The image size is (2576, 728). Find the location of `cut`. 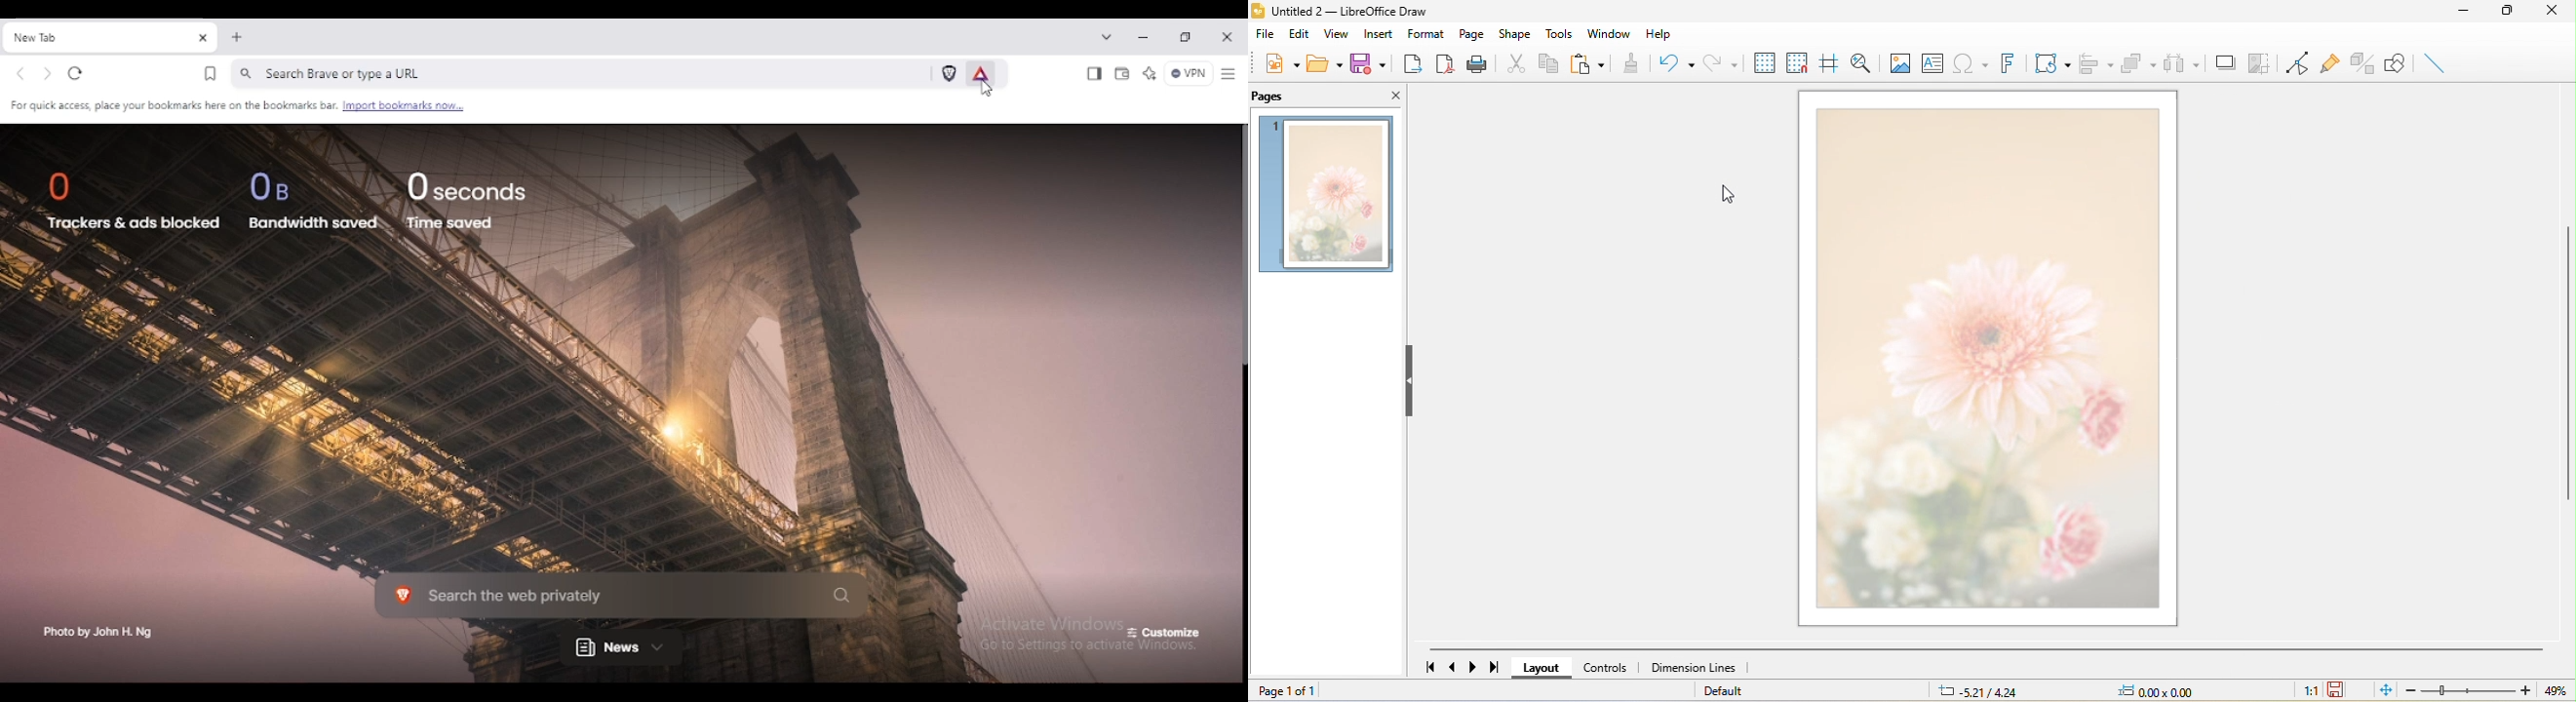

cut is located at coordinates (1512, 62).